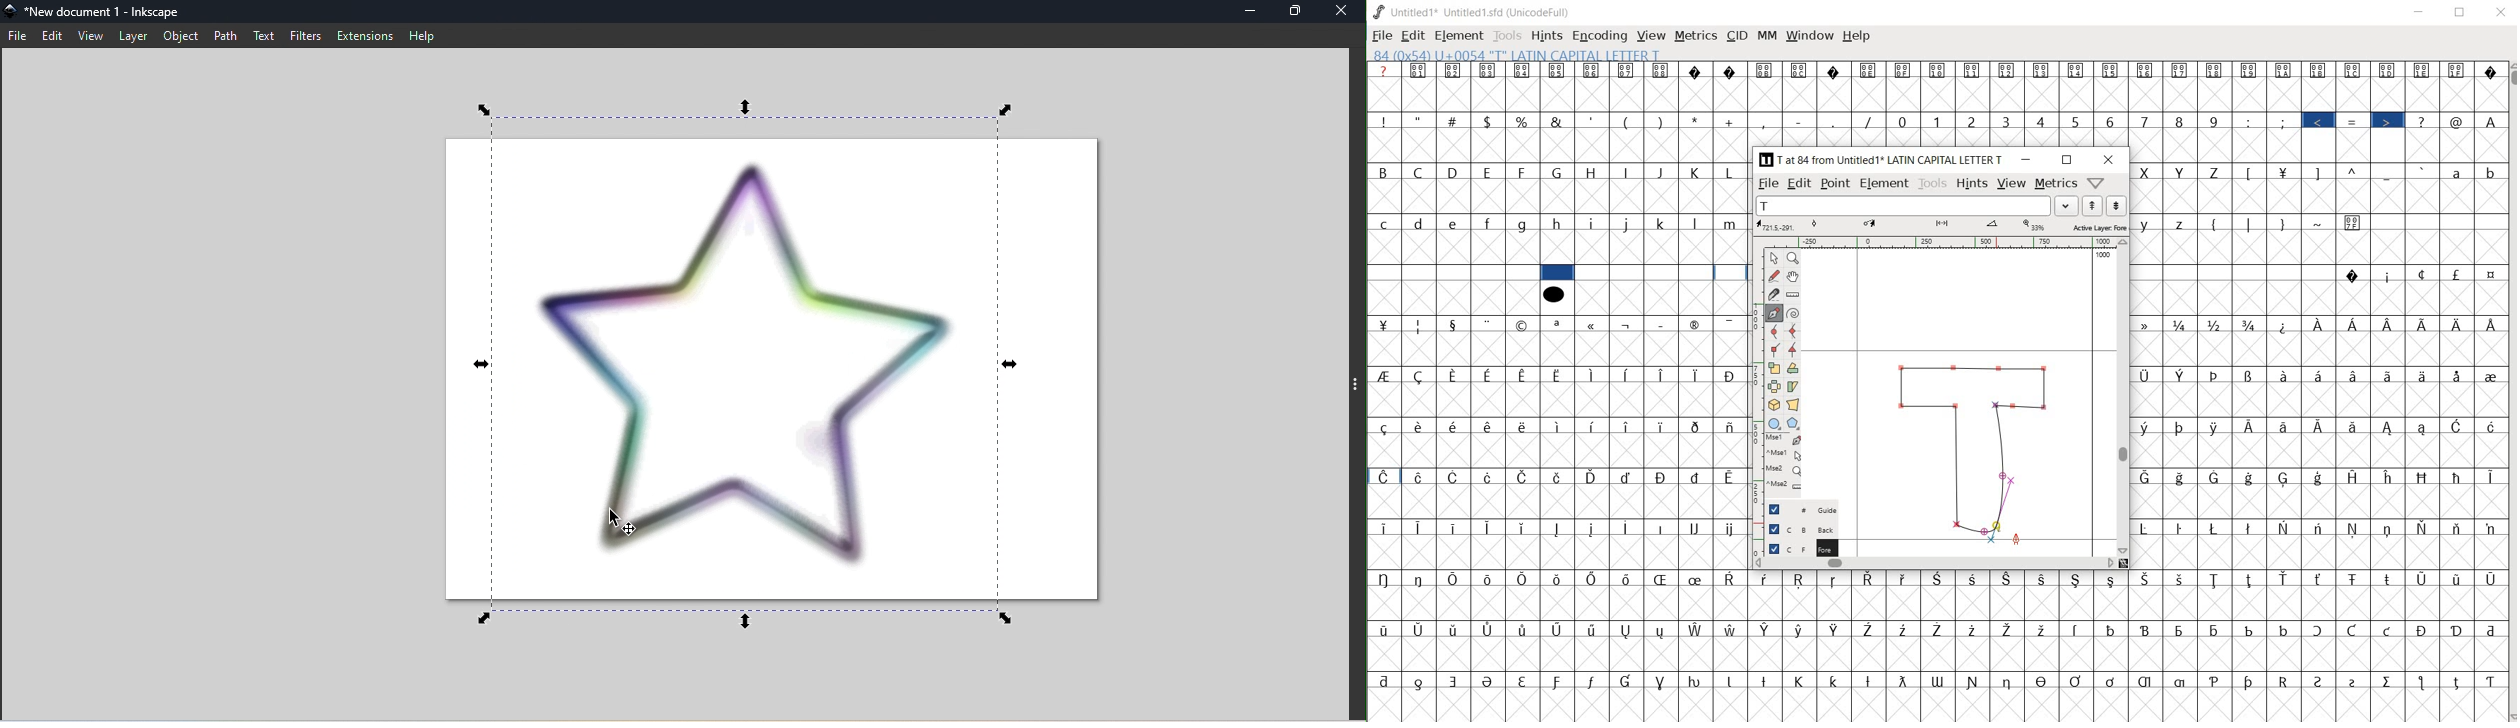 The height and width of the screenshot is (728, 2520). What do you see at coordinates (2095, 206) in the screenshot?
I see `previous word` at bounding box center [2095, 206].